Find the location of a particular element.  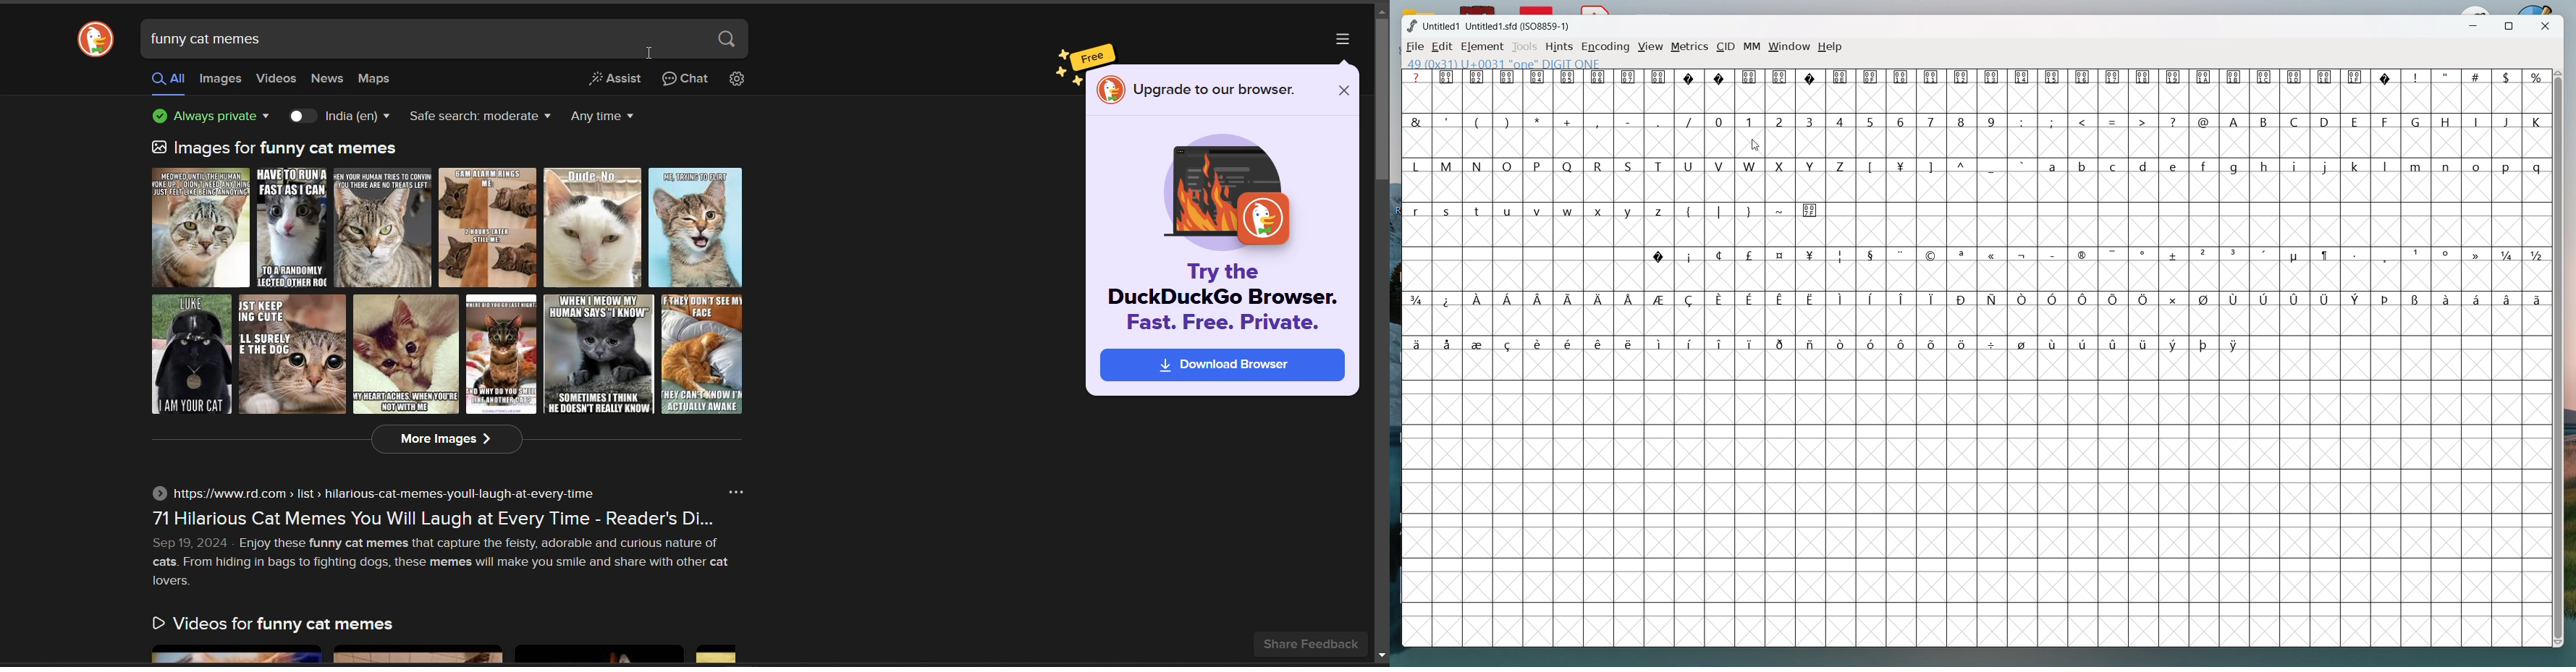

maximize is located at coordinates (2507, 27).